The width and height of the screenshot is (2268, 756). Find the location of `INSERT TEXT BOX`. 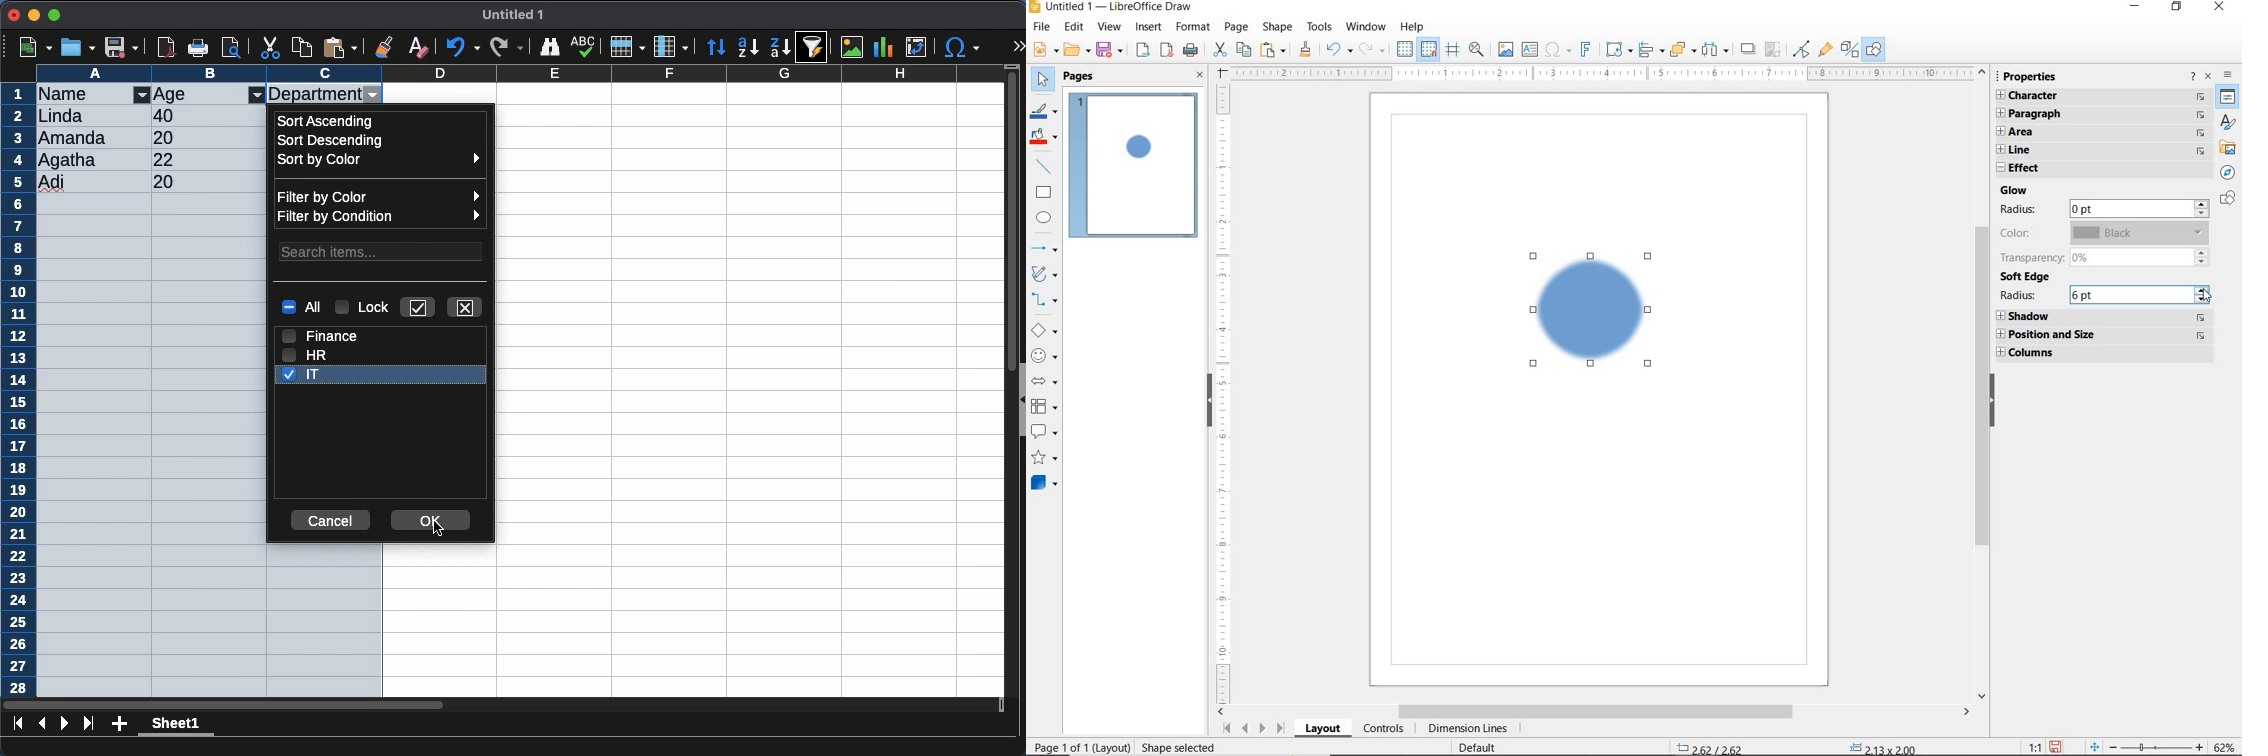

INSERT TEXT BOX is located at coordinates (1529, 49).